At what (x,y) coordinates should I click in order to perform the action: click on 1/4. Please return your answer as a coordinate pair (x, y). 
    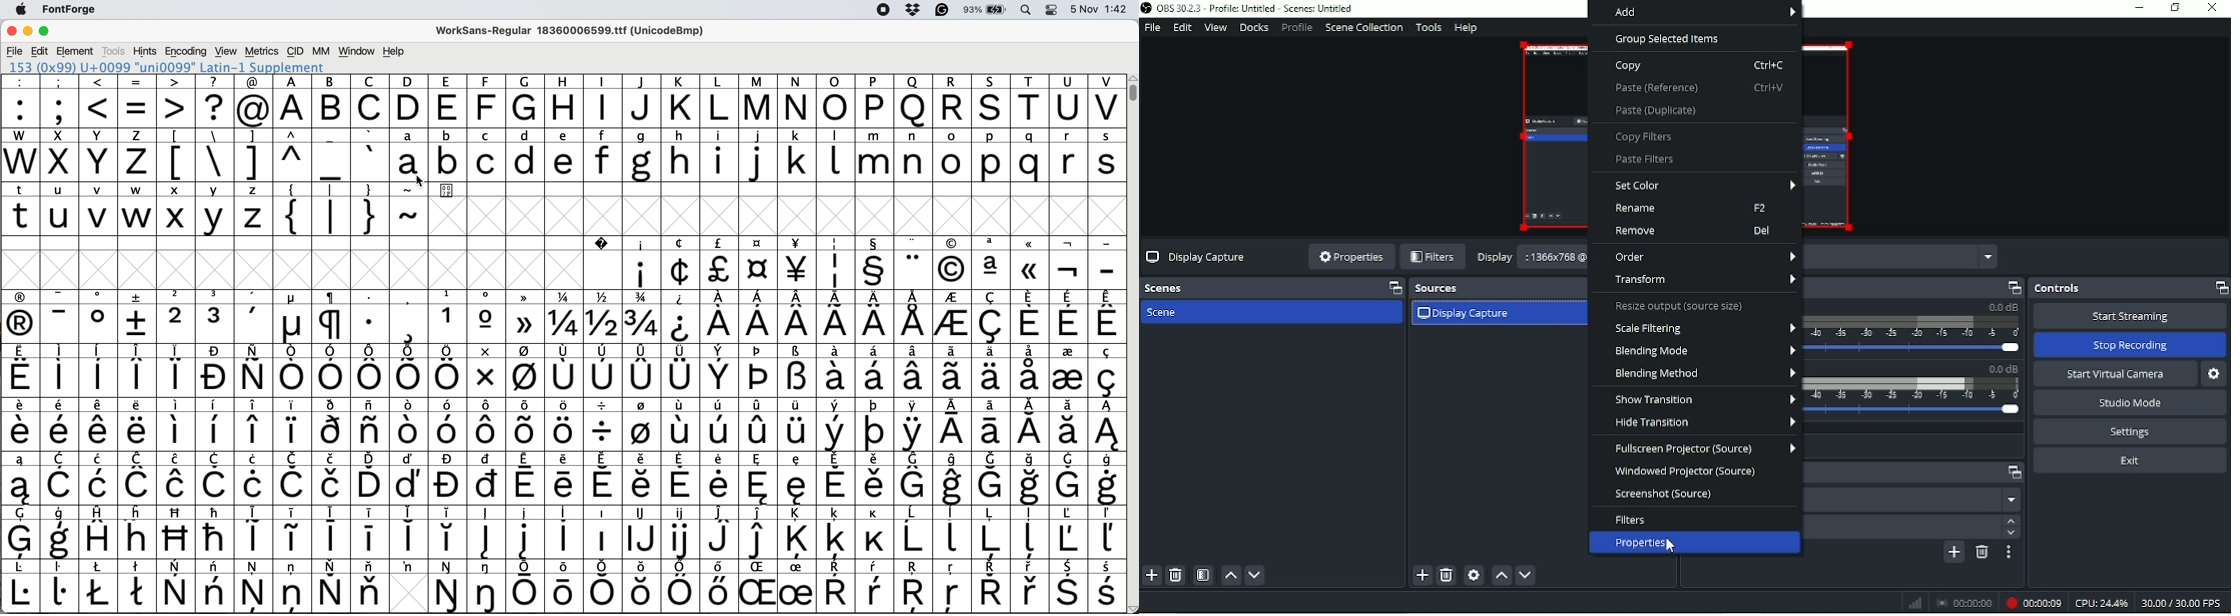
    Looking at the image, I should click on (564, 317).